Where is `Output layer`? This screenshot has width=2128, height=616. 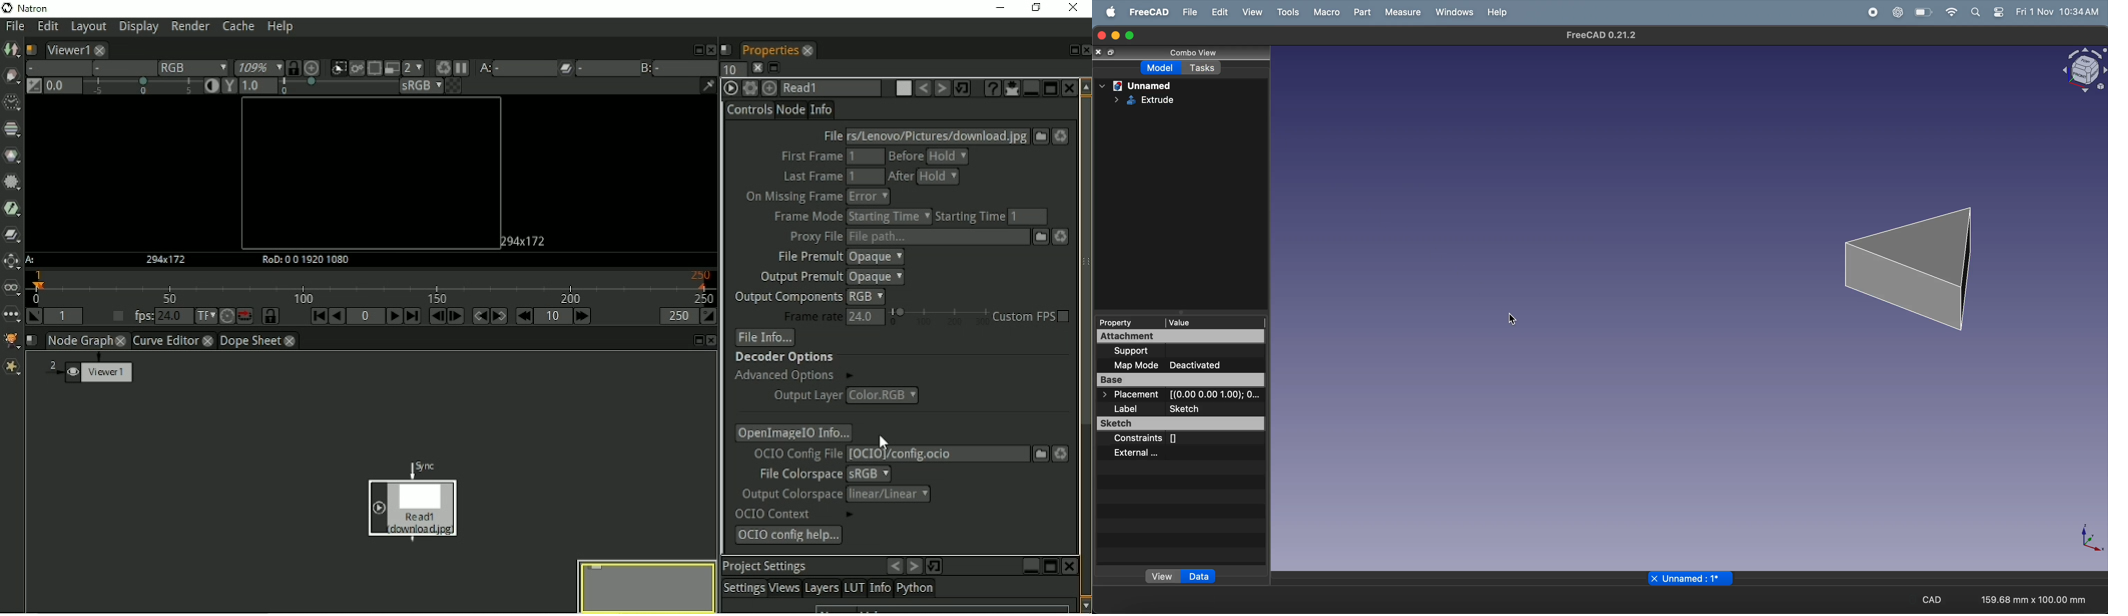
Output layer is located at coordinates (851, 396).